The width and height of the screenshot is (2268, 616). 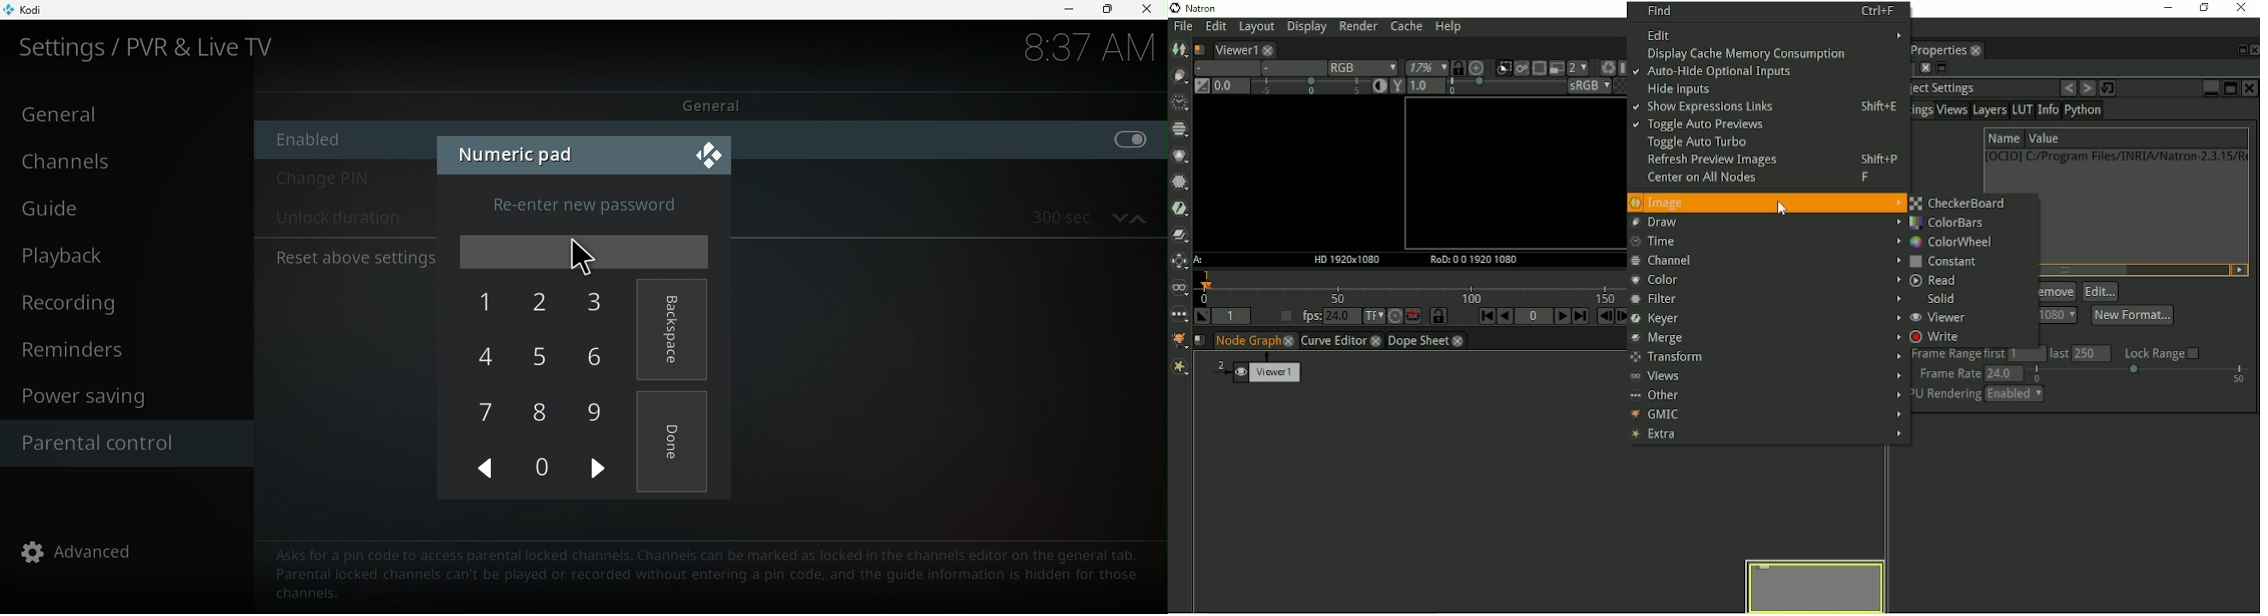 What do you see at coordinates (578, 253) in the screenshot?
I see `cursor` at bounding box center [578, 253].